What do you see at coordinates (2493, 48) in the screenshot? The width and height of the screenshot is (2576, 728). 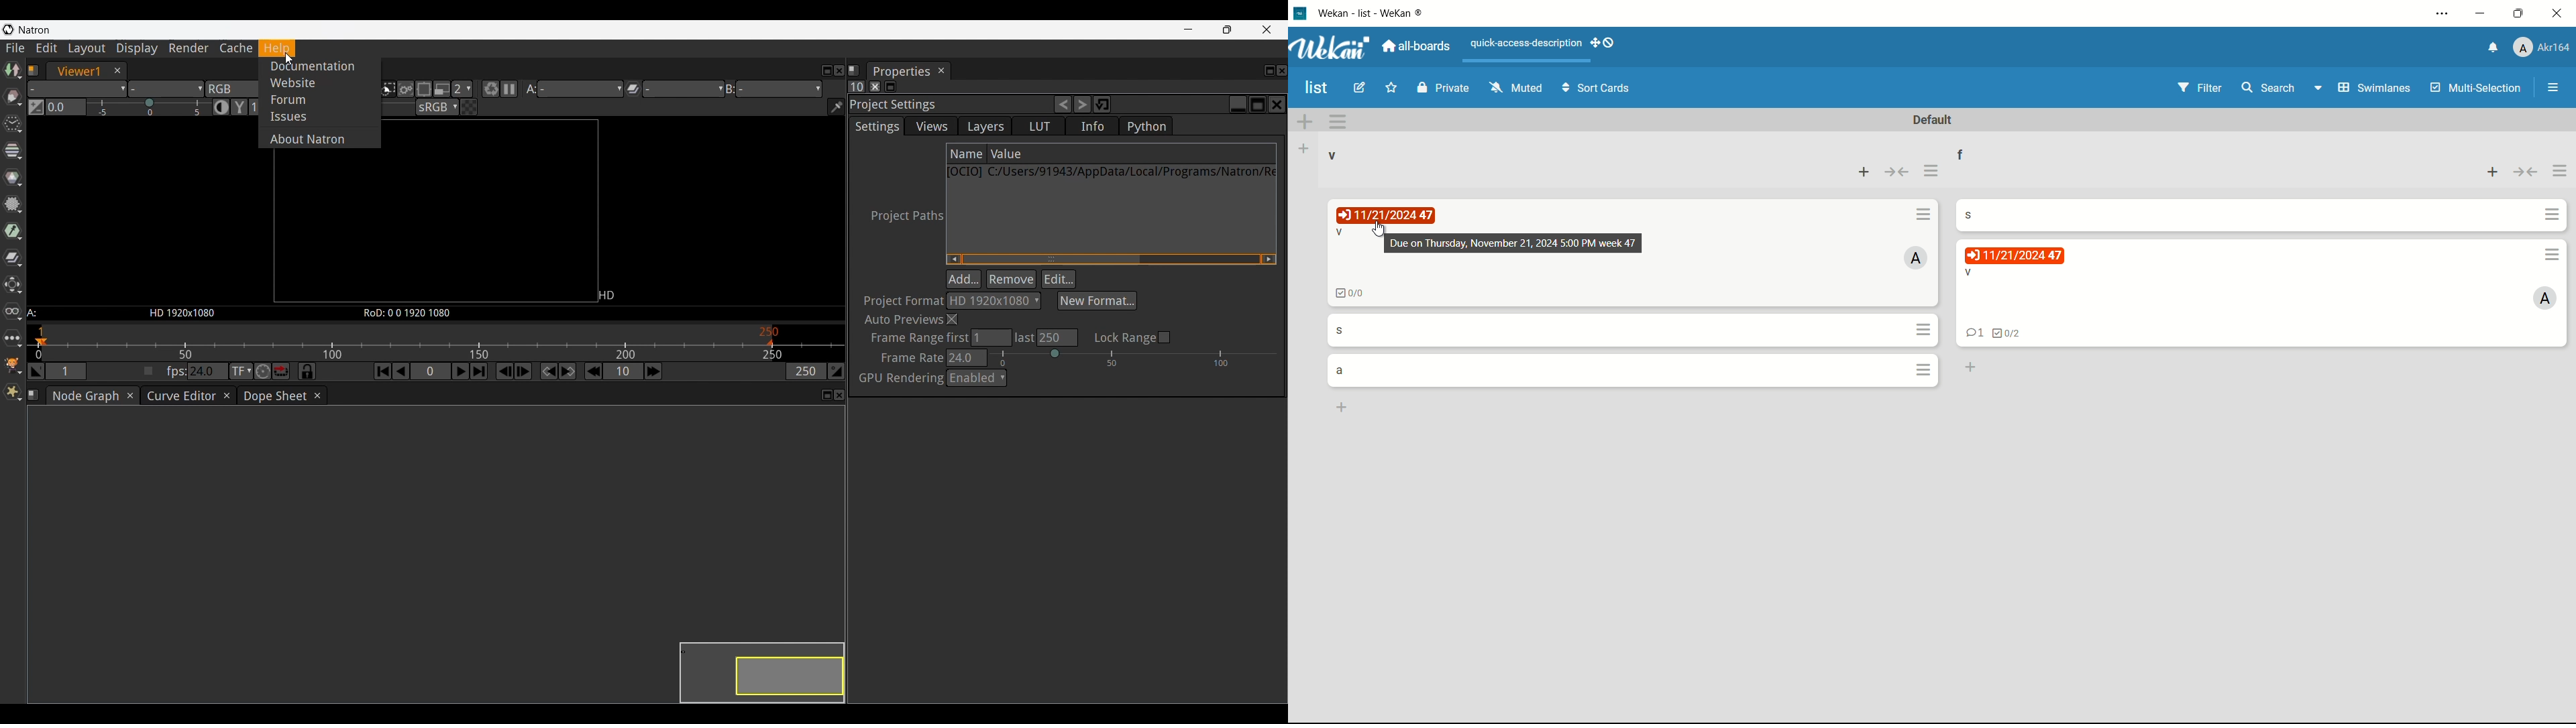 I see `notifications` at bounding box center [2493, 48].